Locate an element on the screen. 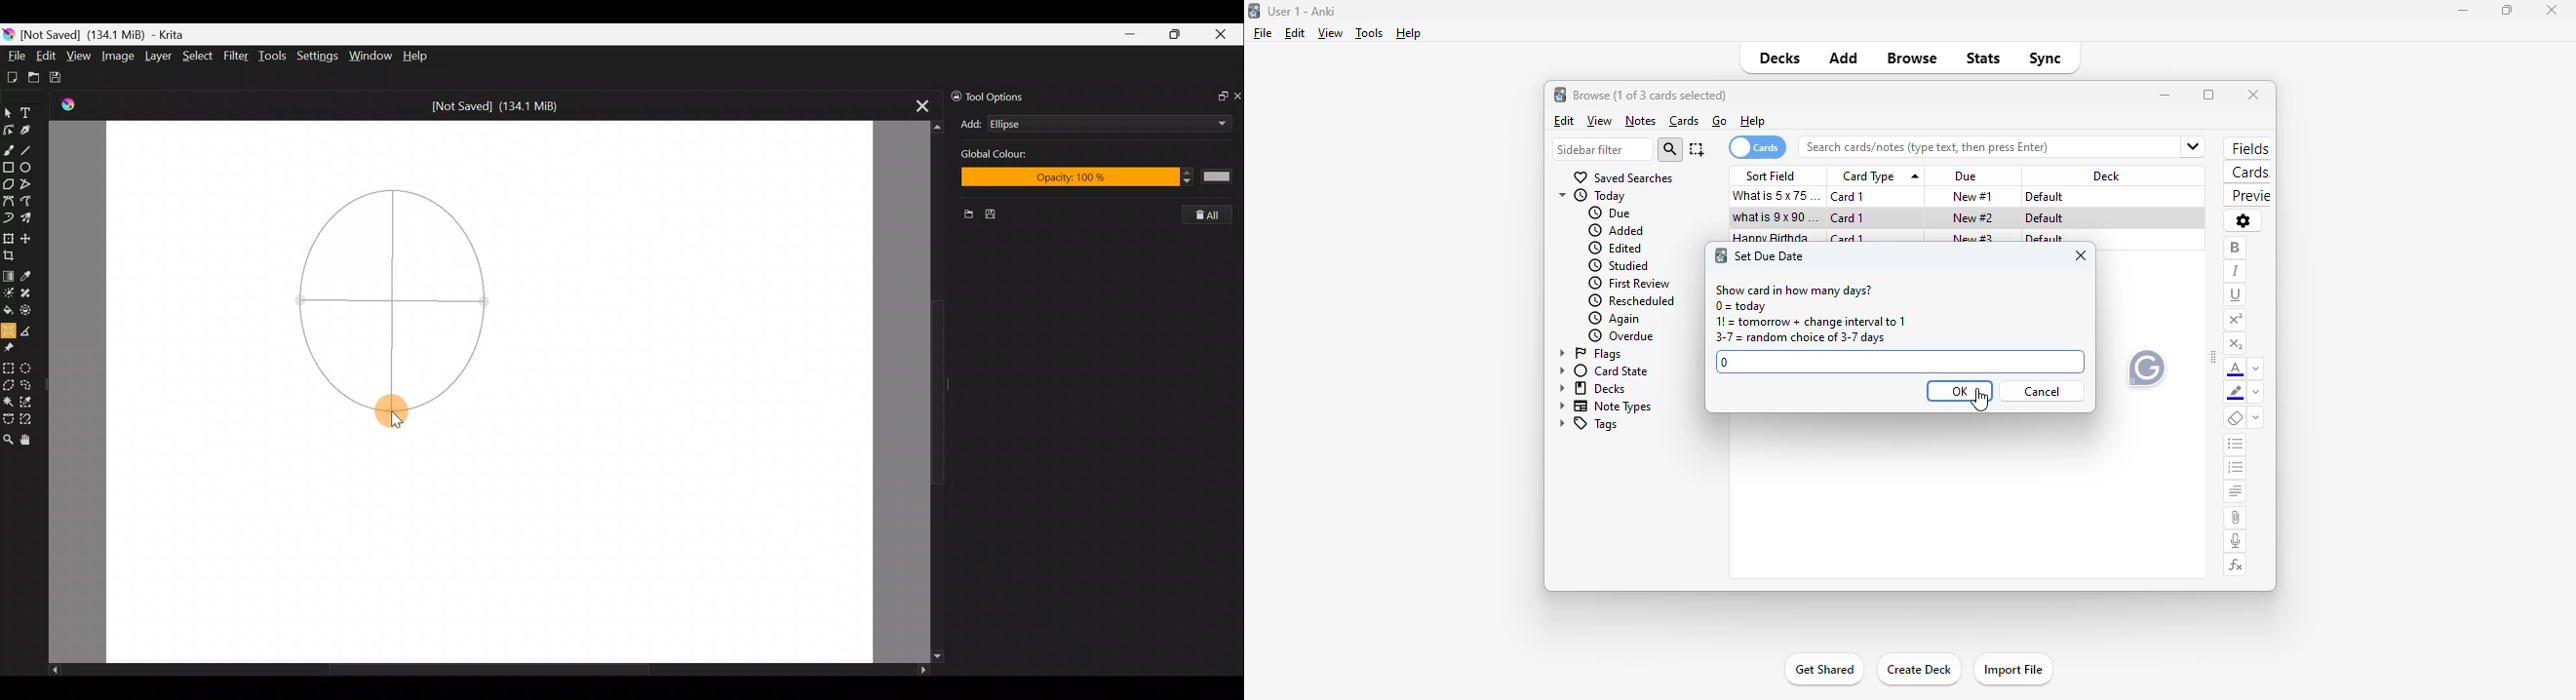 The height and width of the screenshot is (700, 2576). attach pictures/audio/video is located at coordinates (2236, 518).